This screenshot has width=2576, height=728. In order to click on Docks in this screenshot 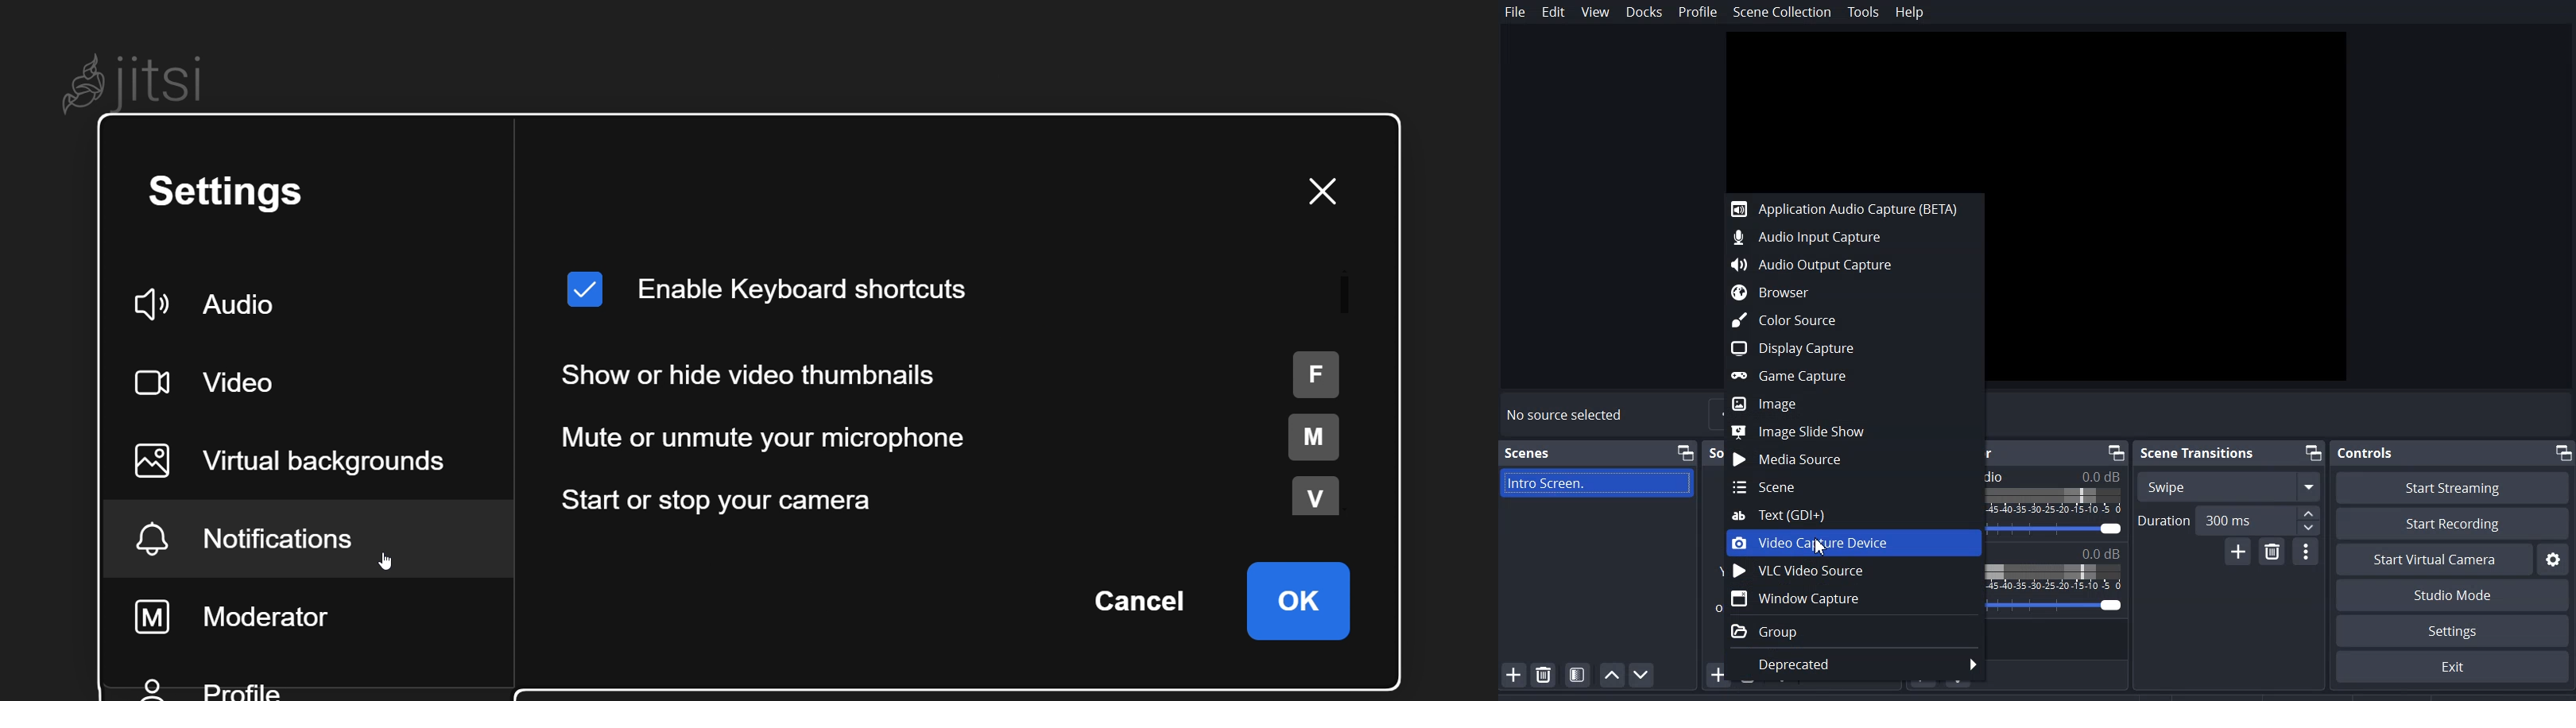, I will do `click(1644, 11)`.